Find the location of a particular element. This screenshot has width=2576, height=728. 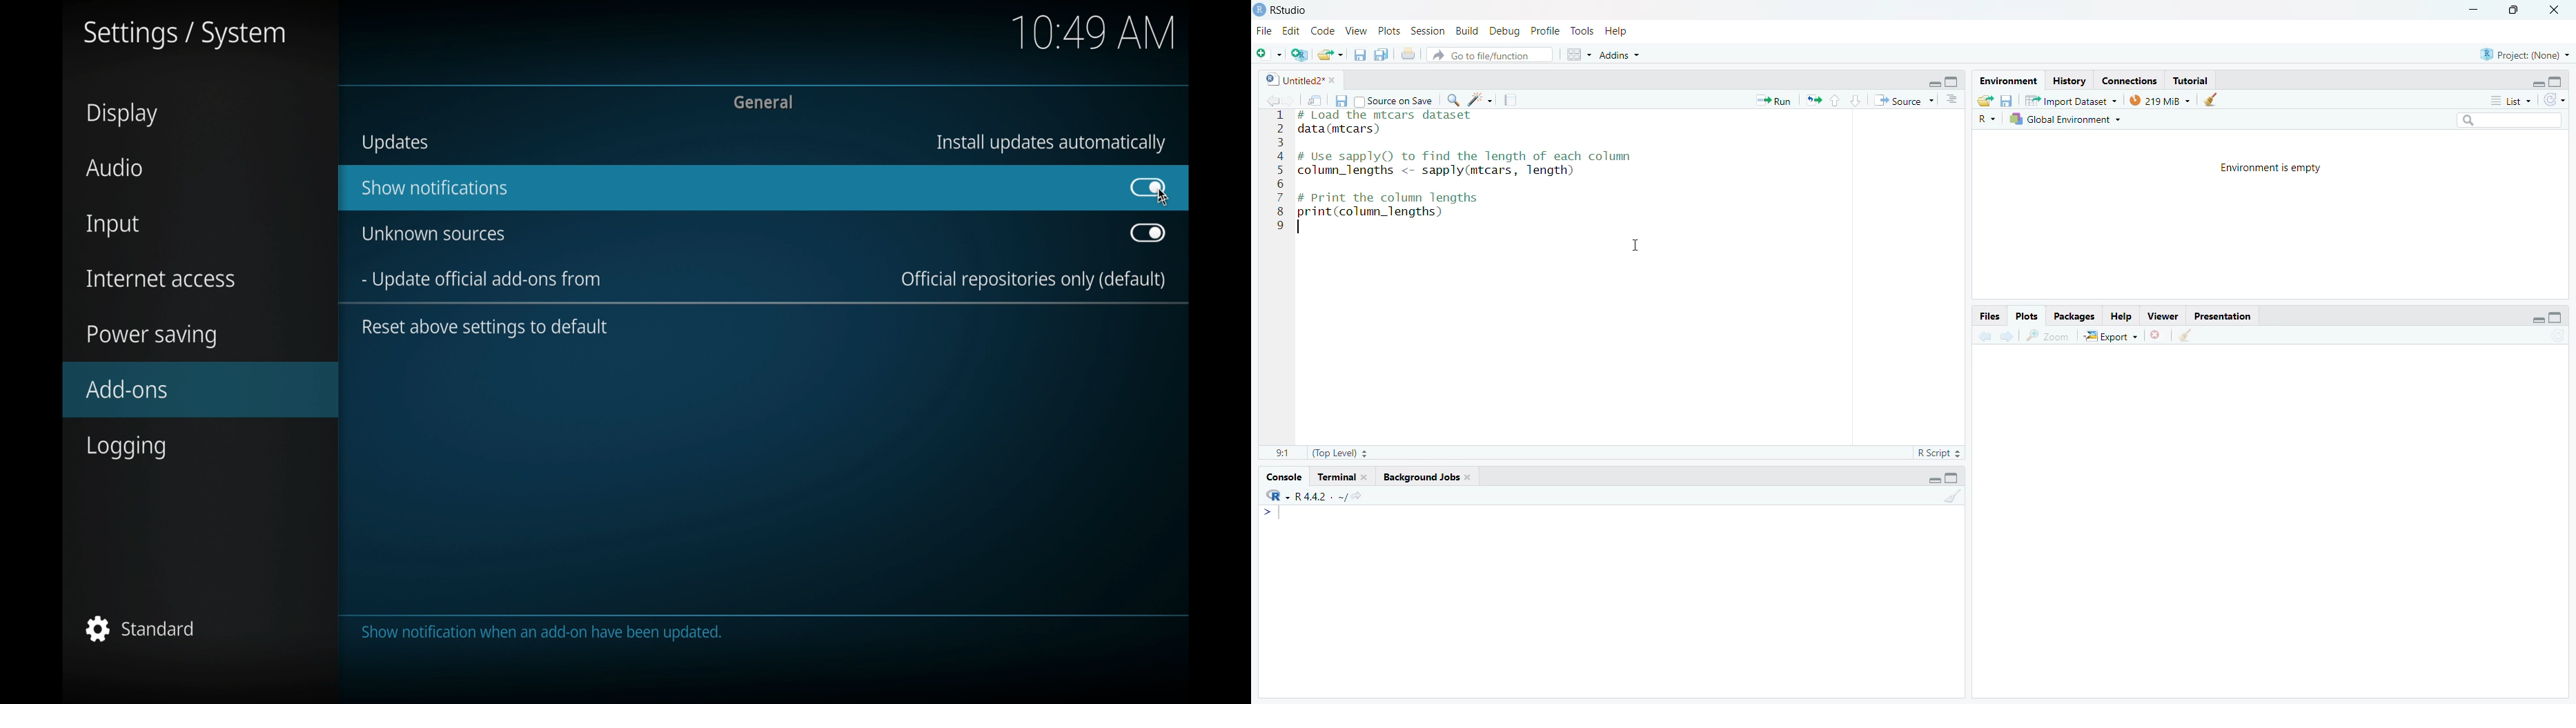

219MiB is located at coordinates (2160, 99).